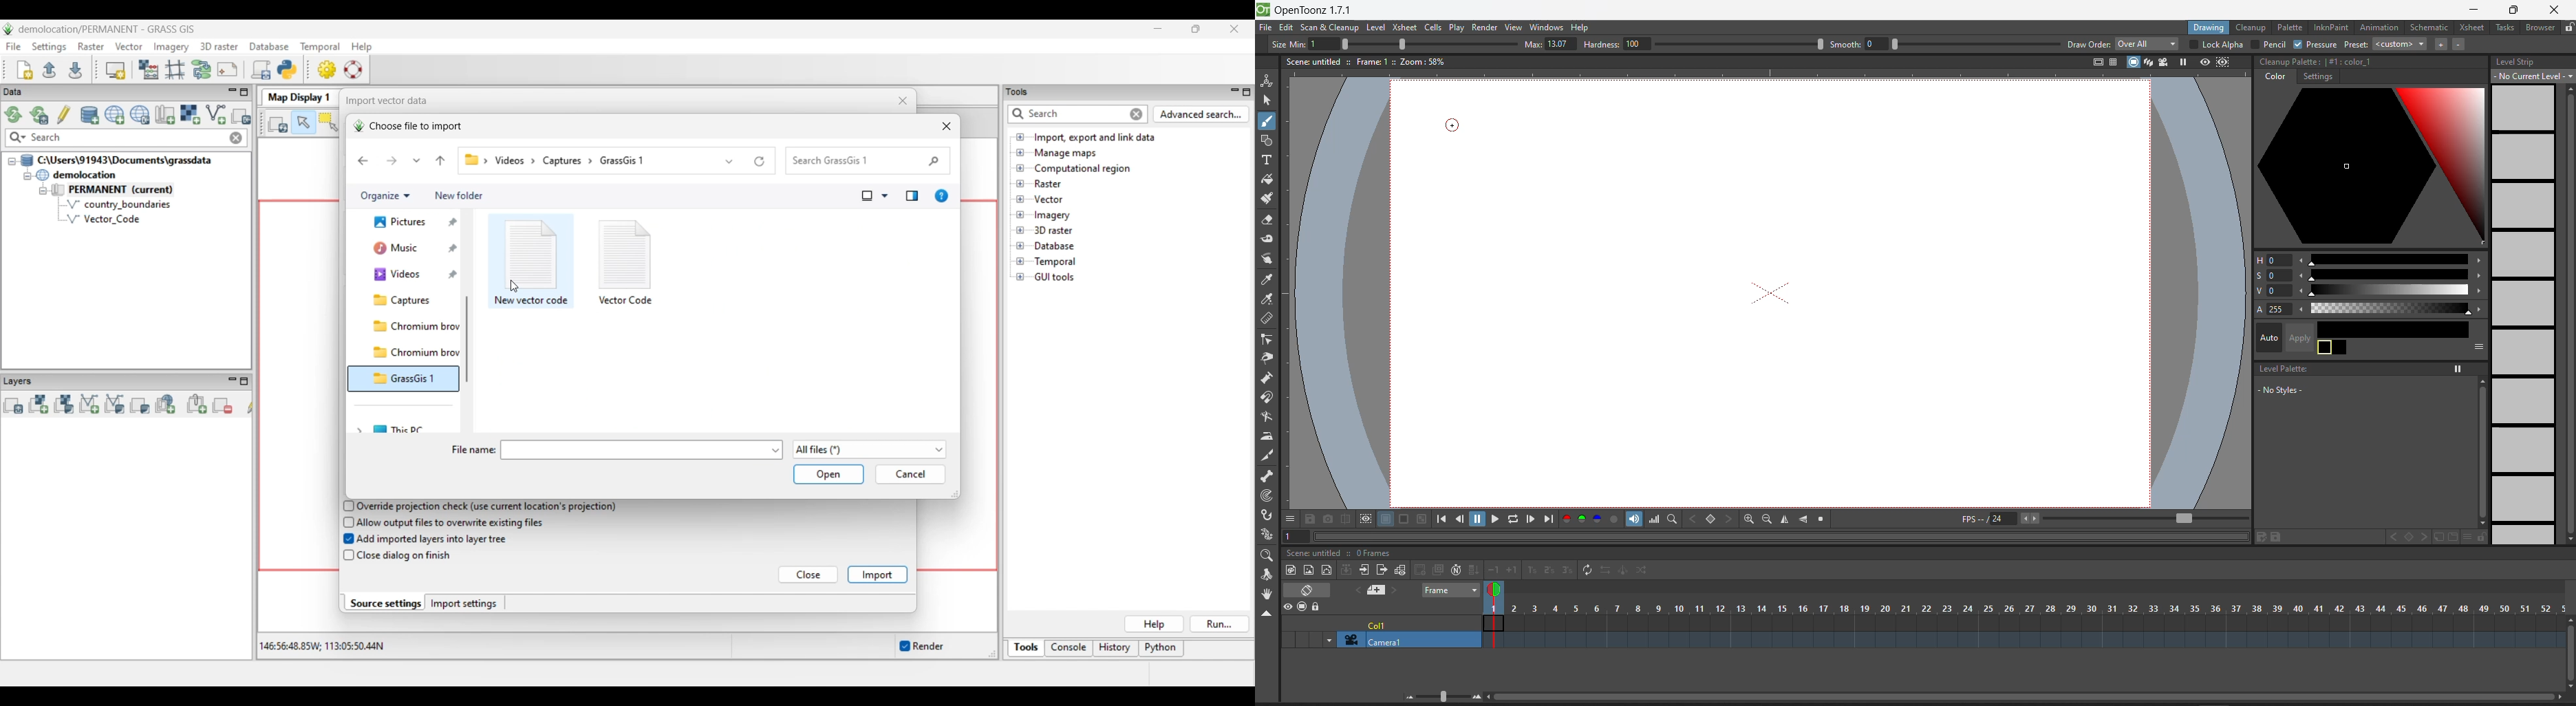  Describe the element at coordinates (1457, 29) in the screenshot. I see `play` at that location.